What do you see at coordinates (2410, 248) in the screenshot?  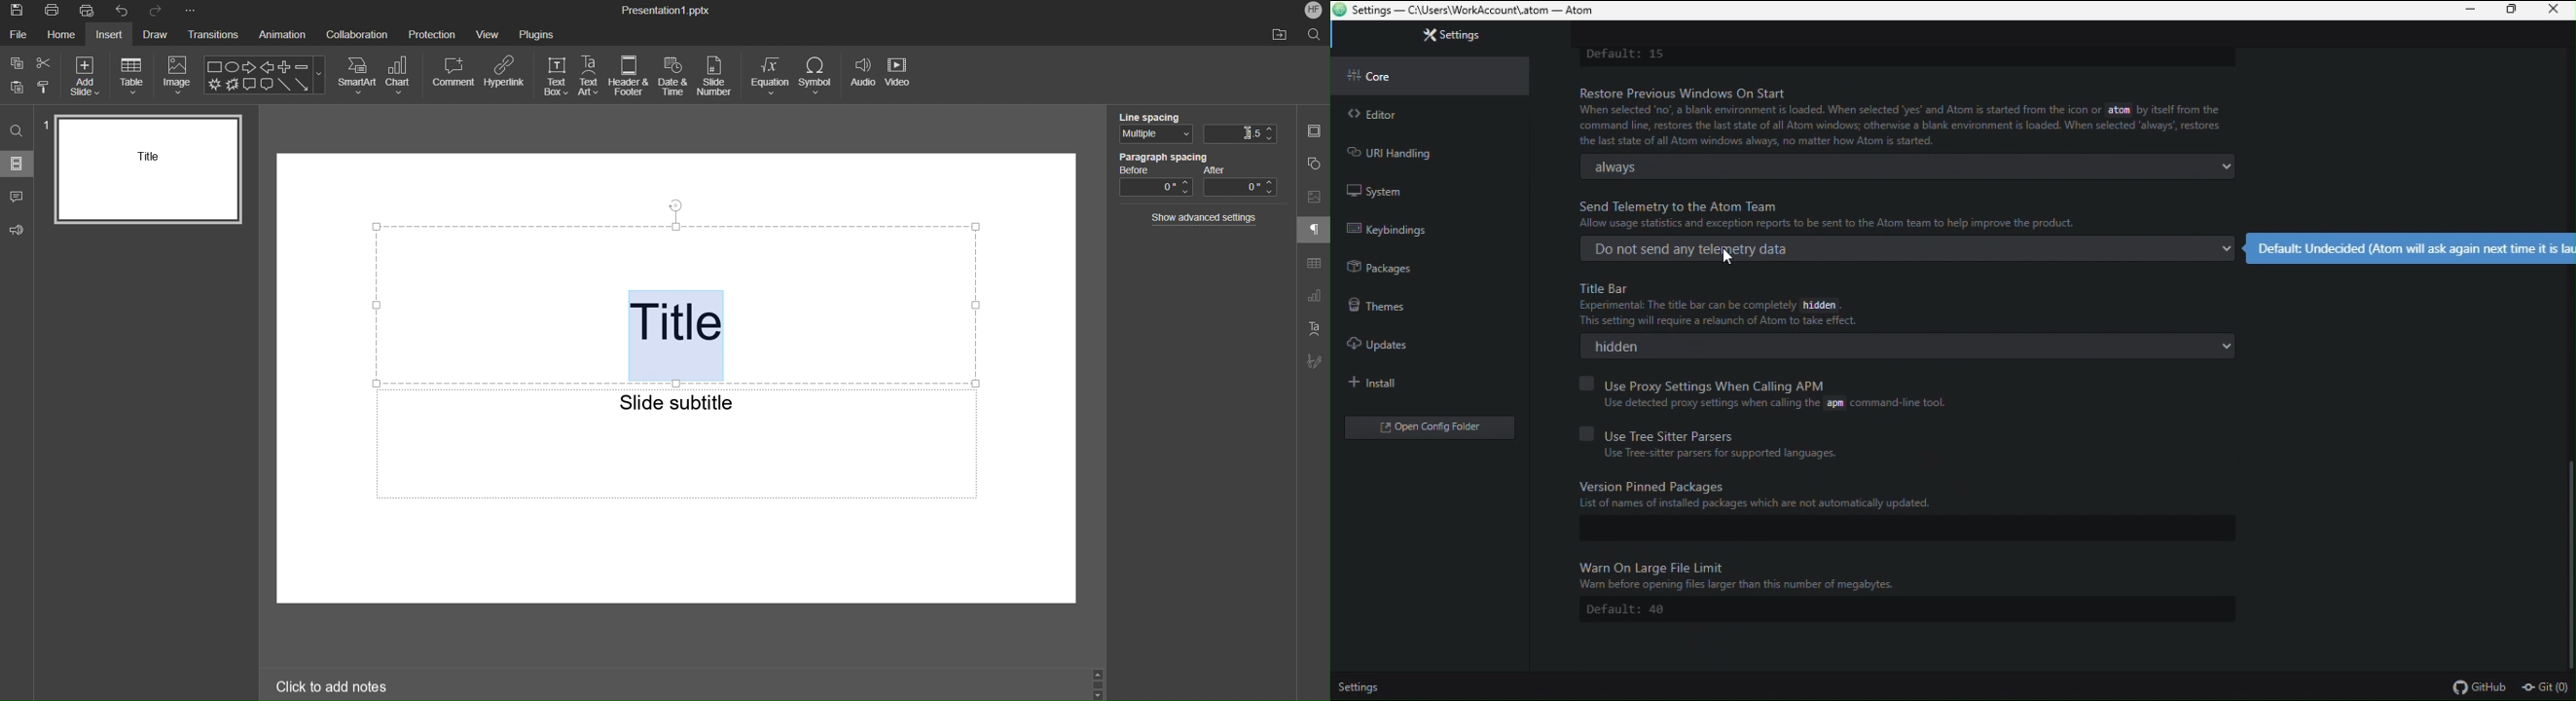 I see `Default: Undecided (Atom will ask again next time it is launched)` at bounding box center [2410, 248].